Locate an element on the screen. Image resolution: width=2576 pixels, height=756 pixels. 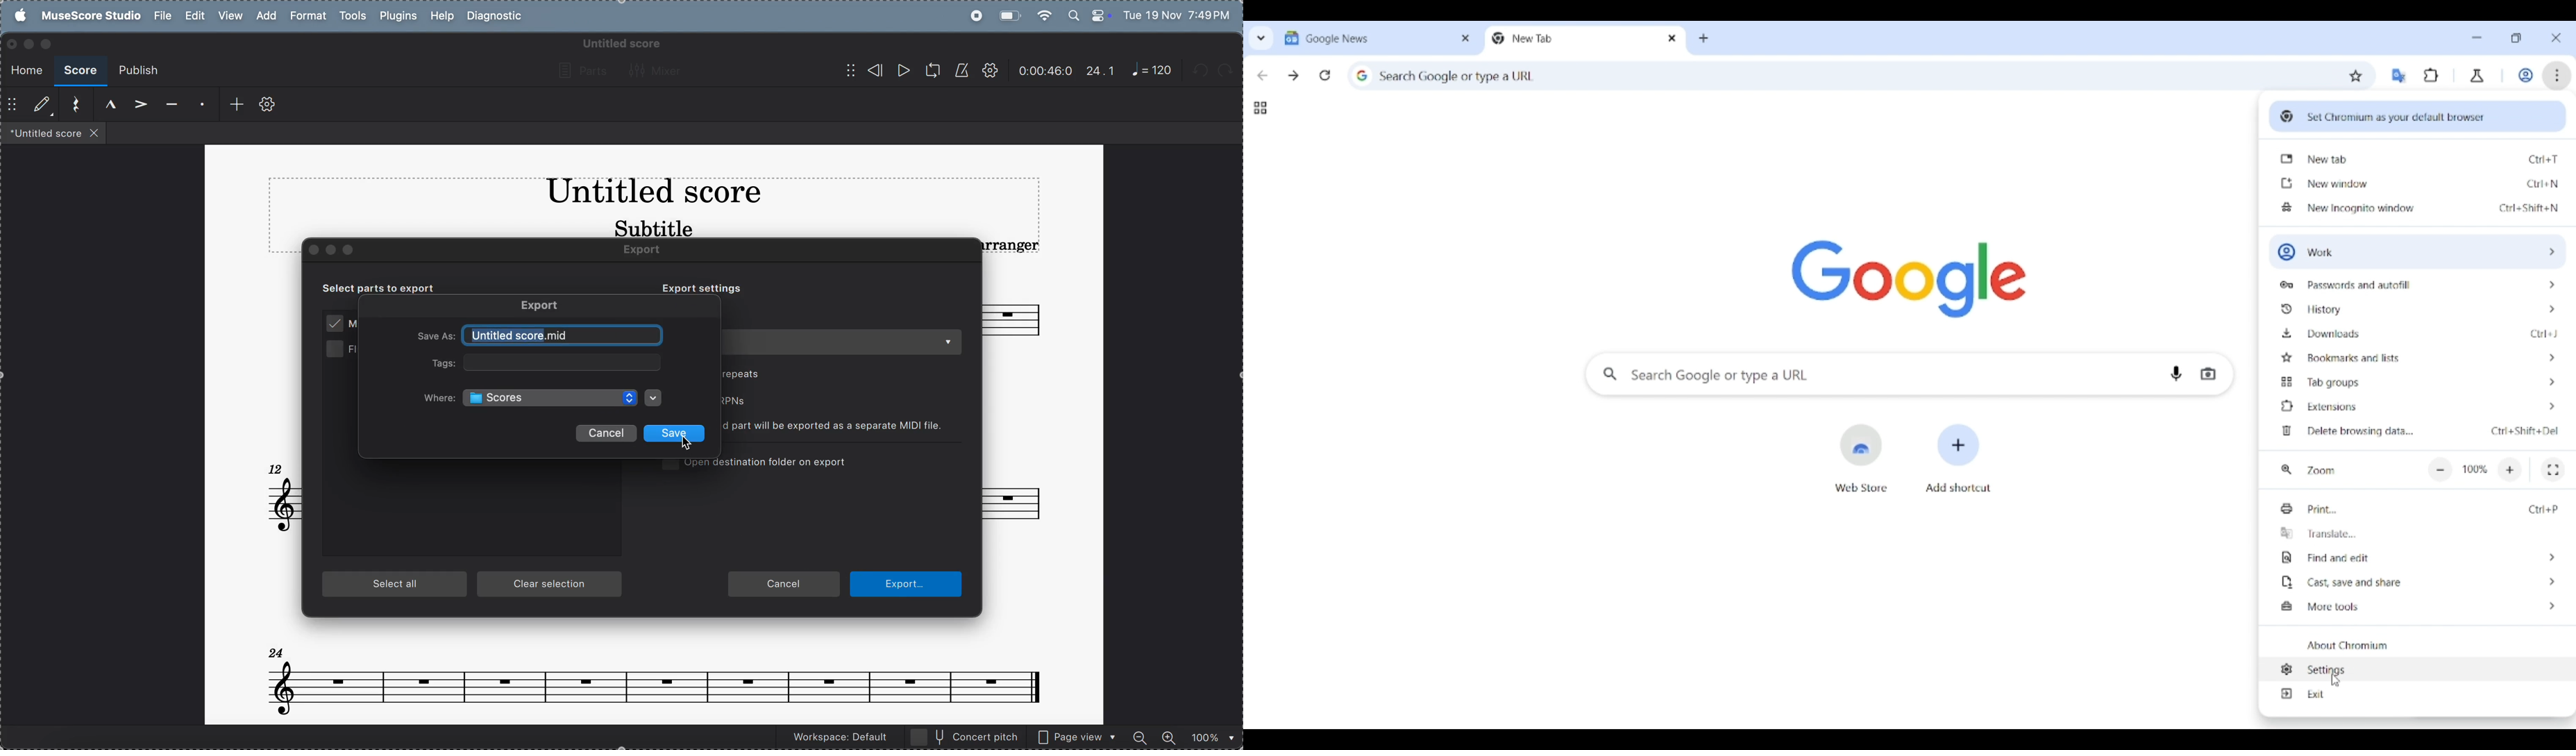
export settings is located at coordinates (696, 287).